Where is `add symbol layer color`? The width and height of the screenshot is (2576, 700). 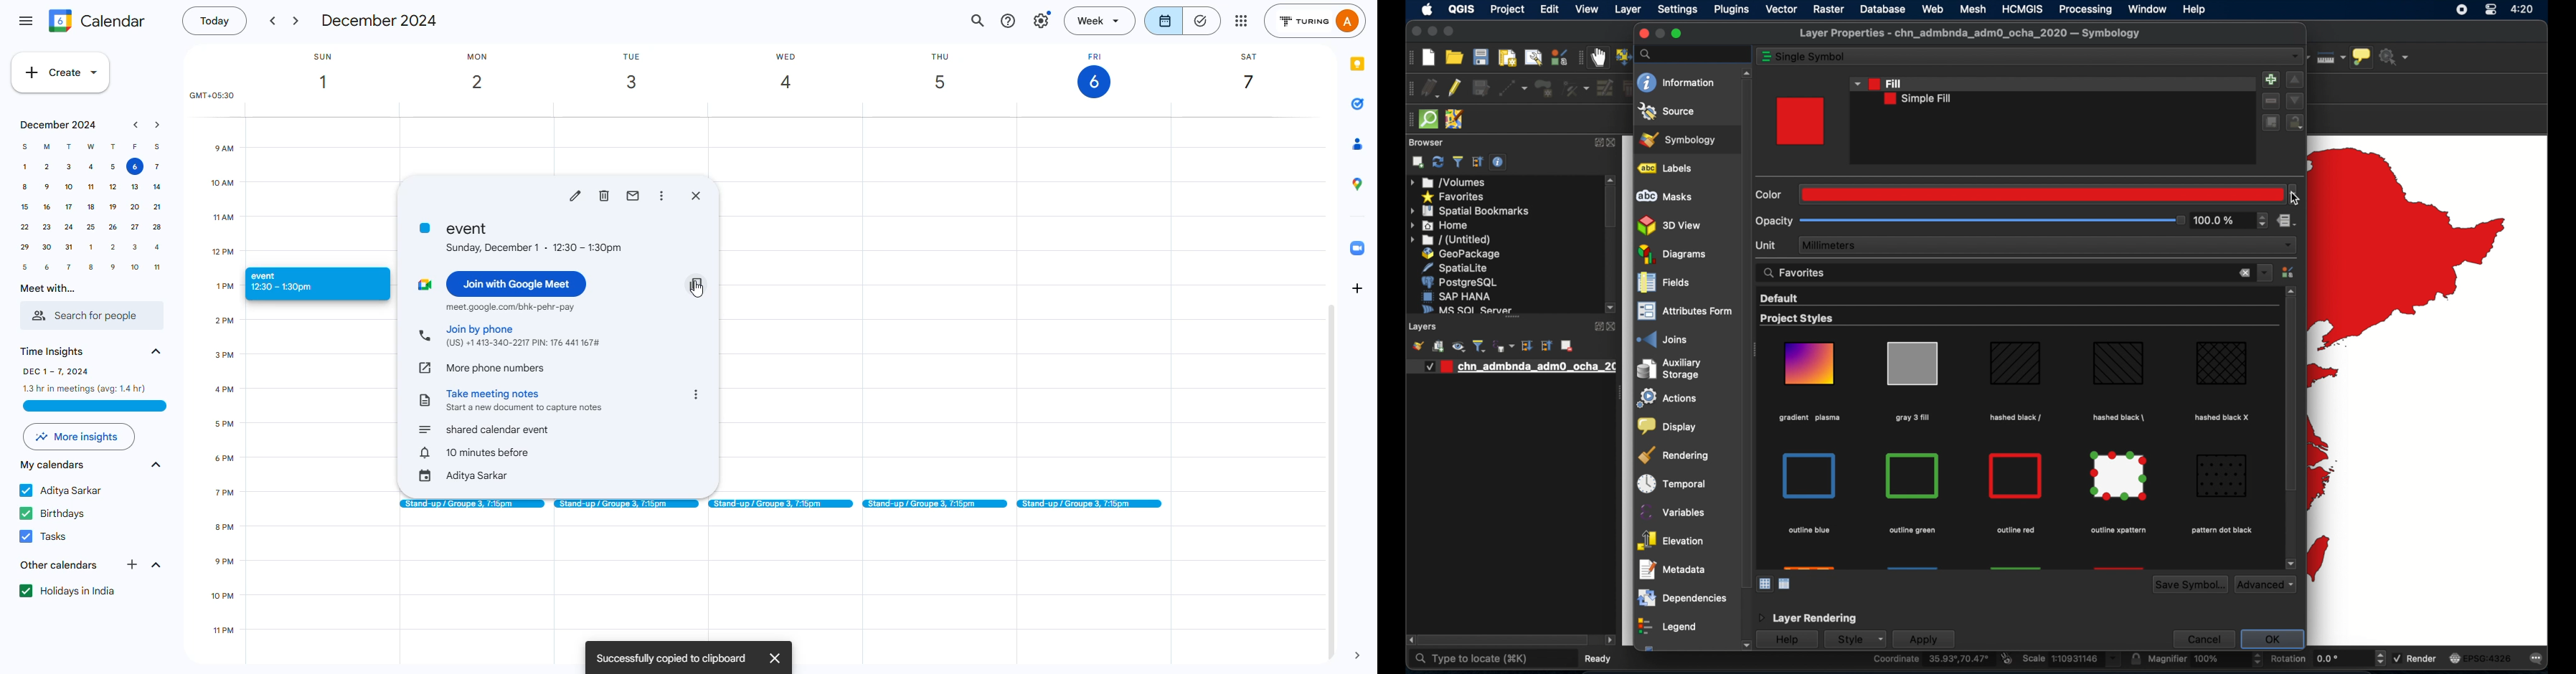
add symbol layer color is located at coordinates (2270, 79).